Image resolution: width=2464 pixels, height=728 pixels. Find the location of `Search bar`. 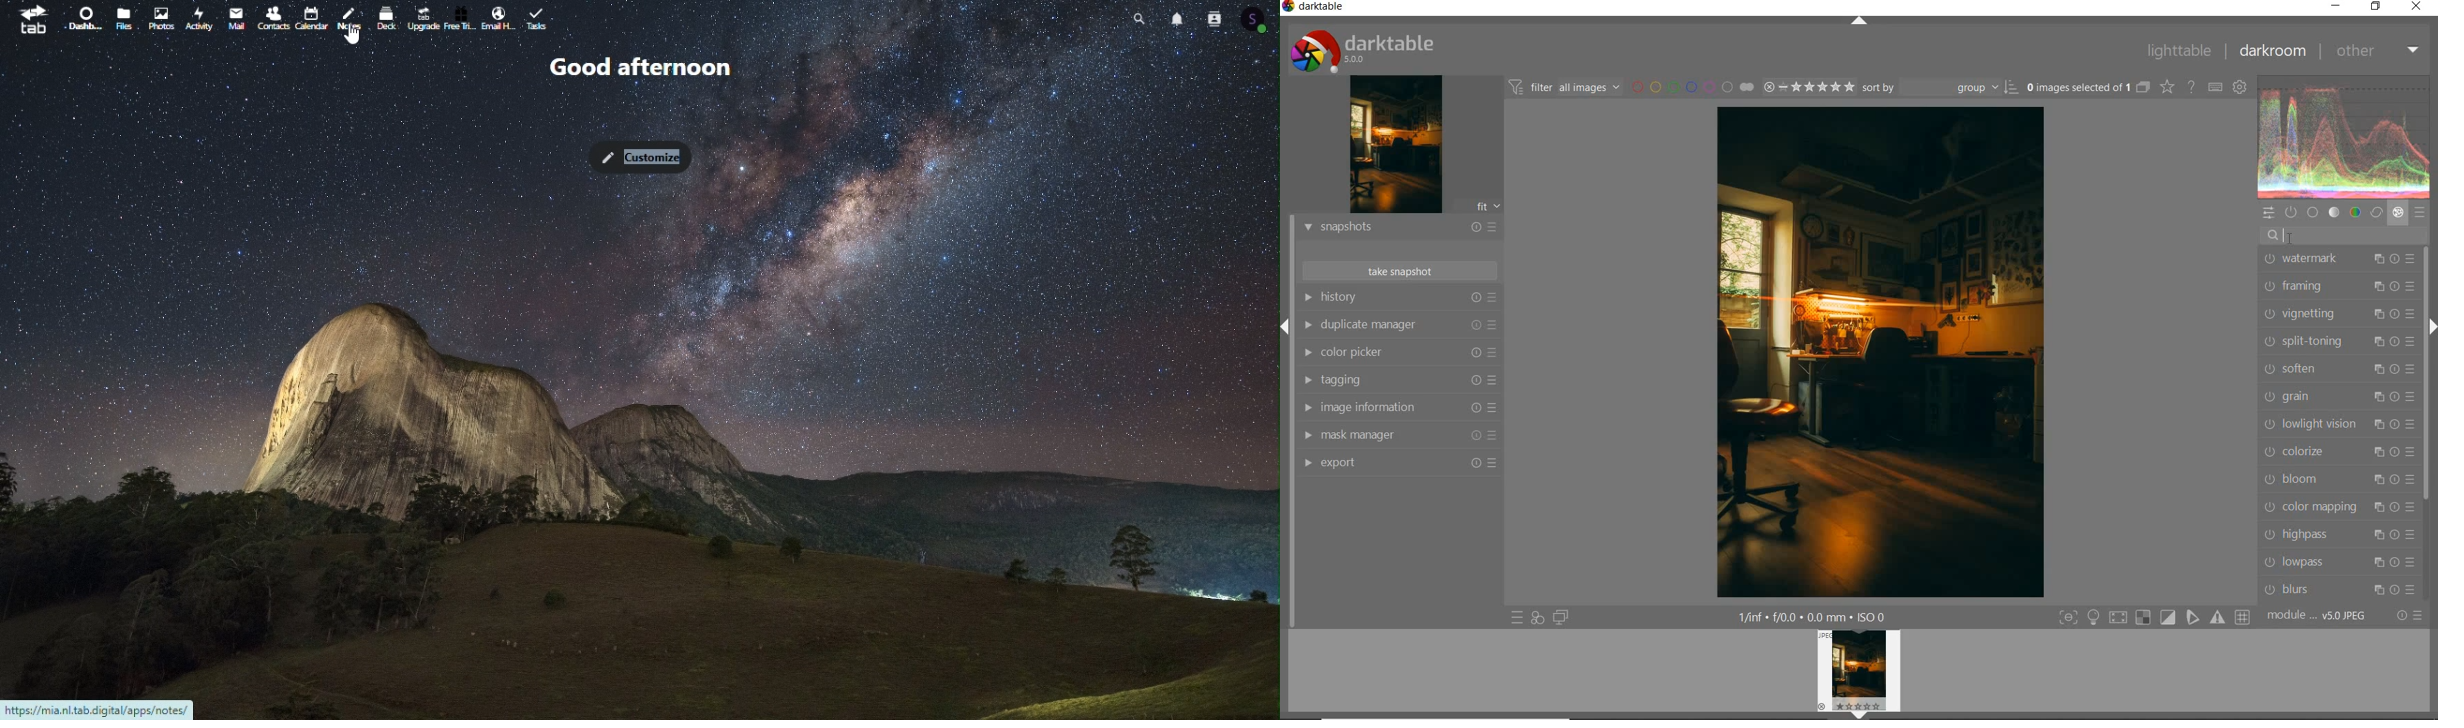

Search bar is located at coordinates (1125, 16).